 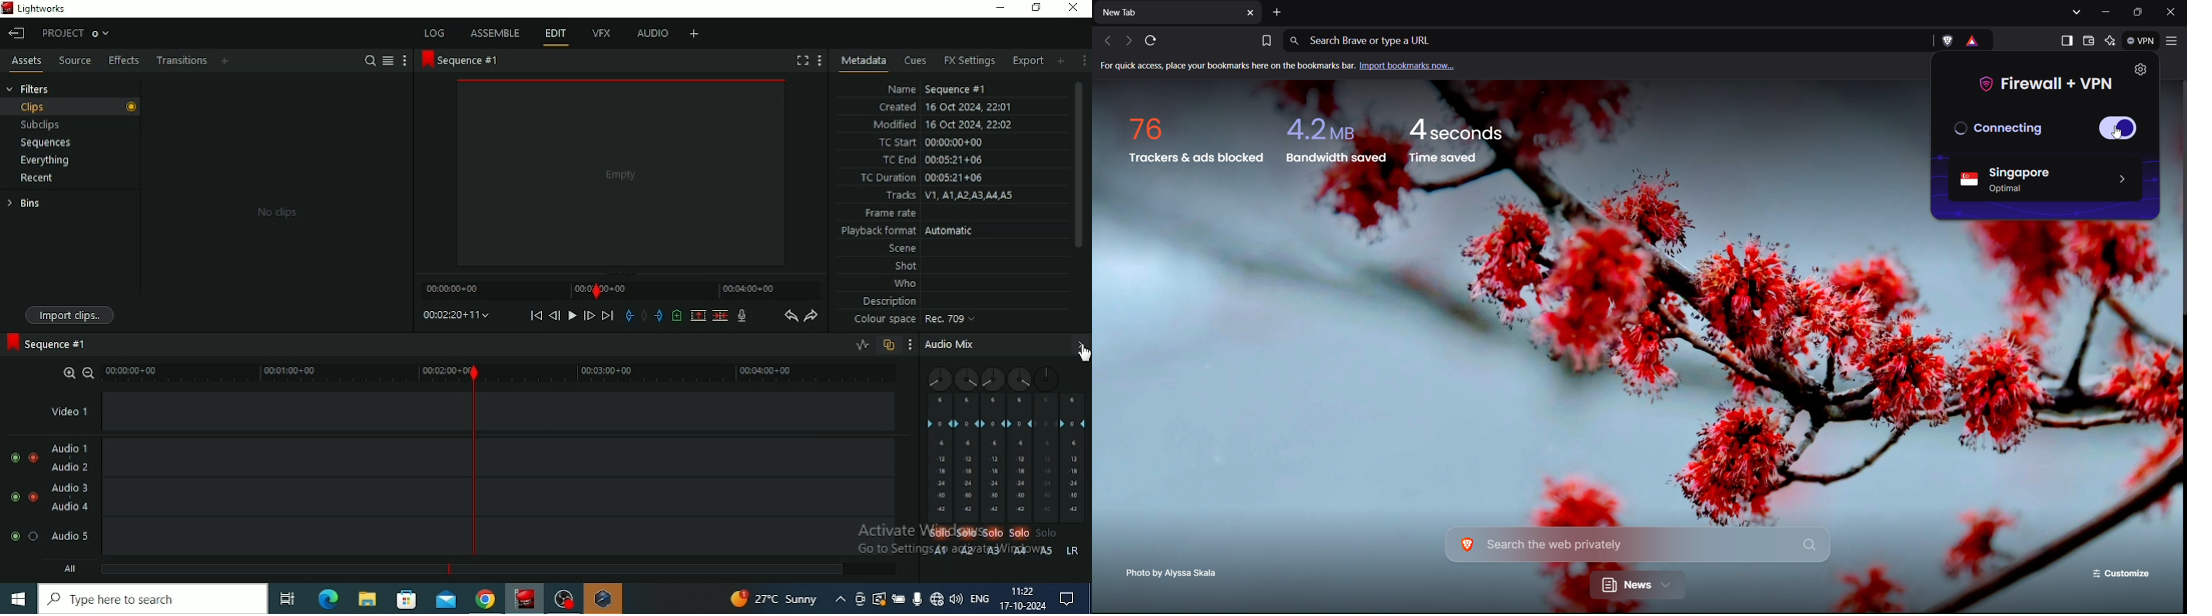 What do you see at coordinates (1008, 345) in the screenshot?
I see `Audio Mix` at bounding box center [1008, 345].